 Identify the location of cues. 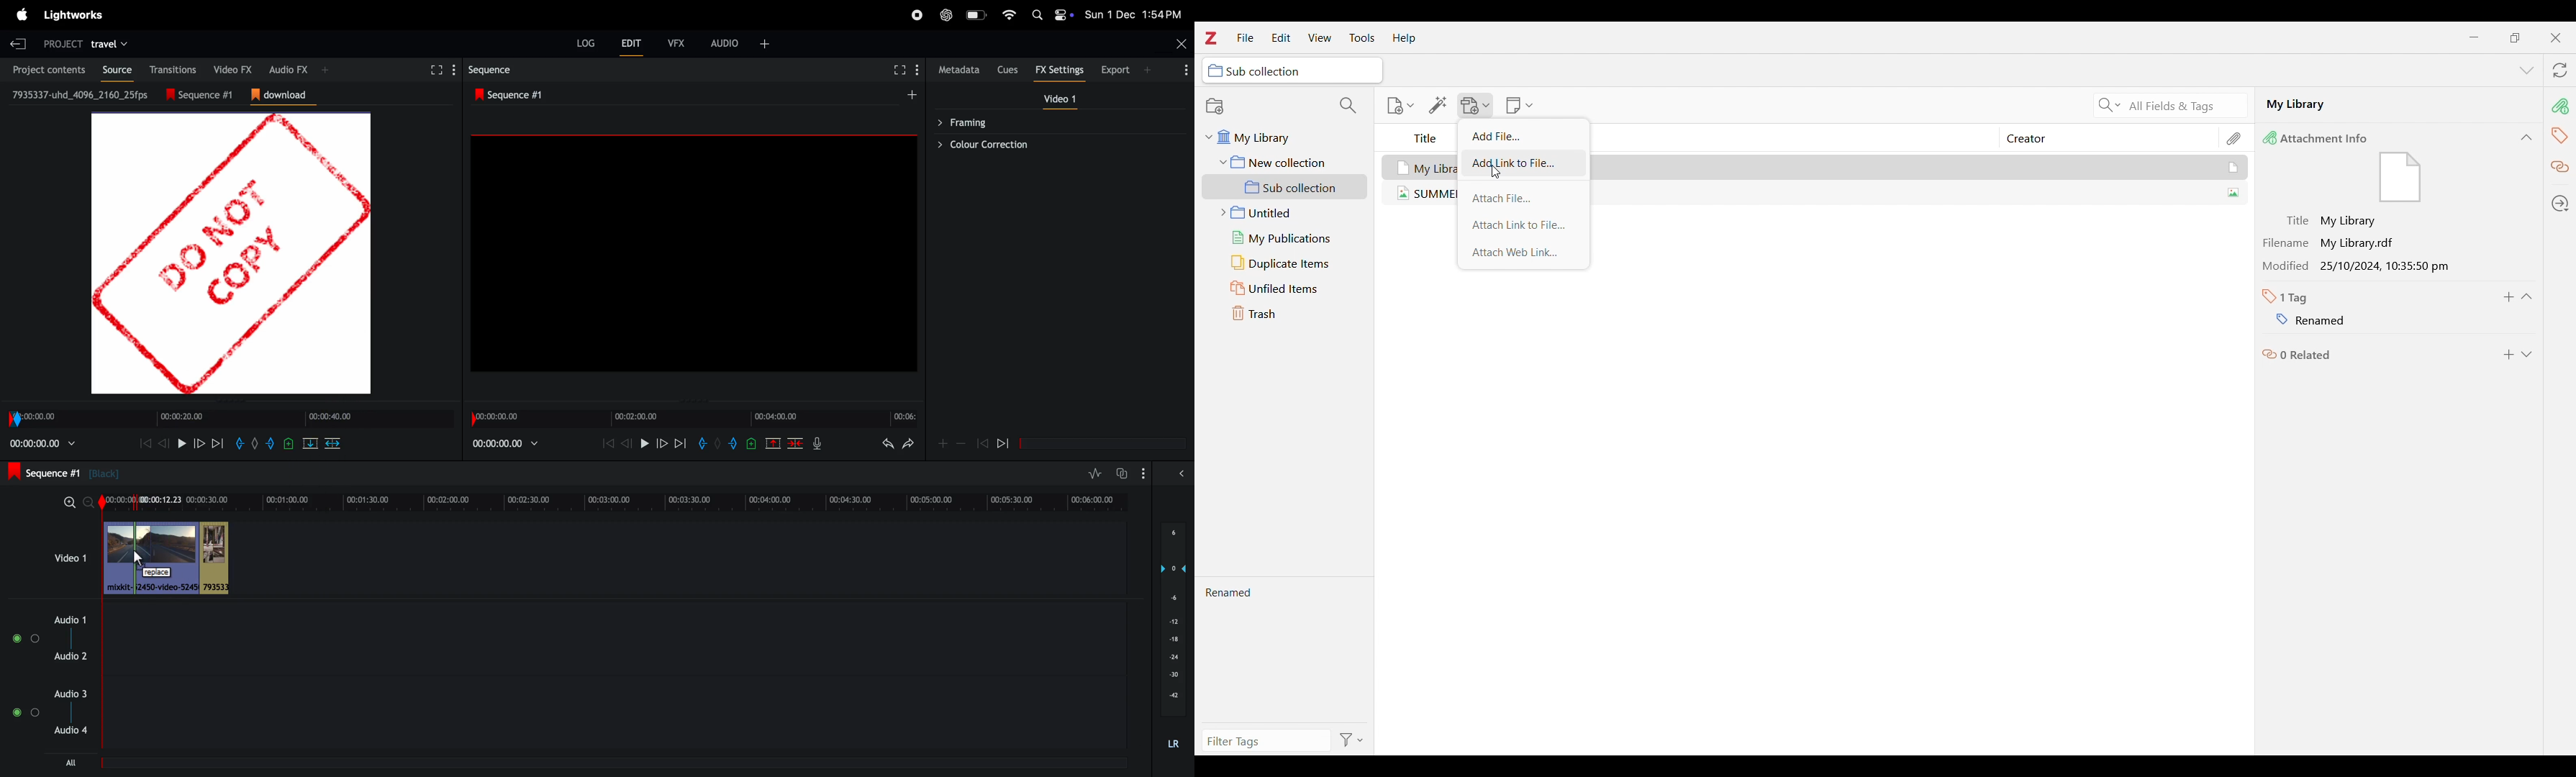
(1009, 70).